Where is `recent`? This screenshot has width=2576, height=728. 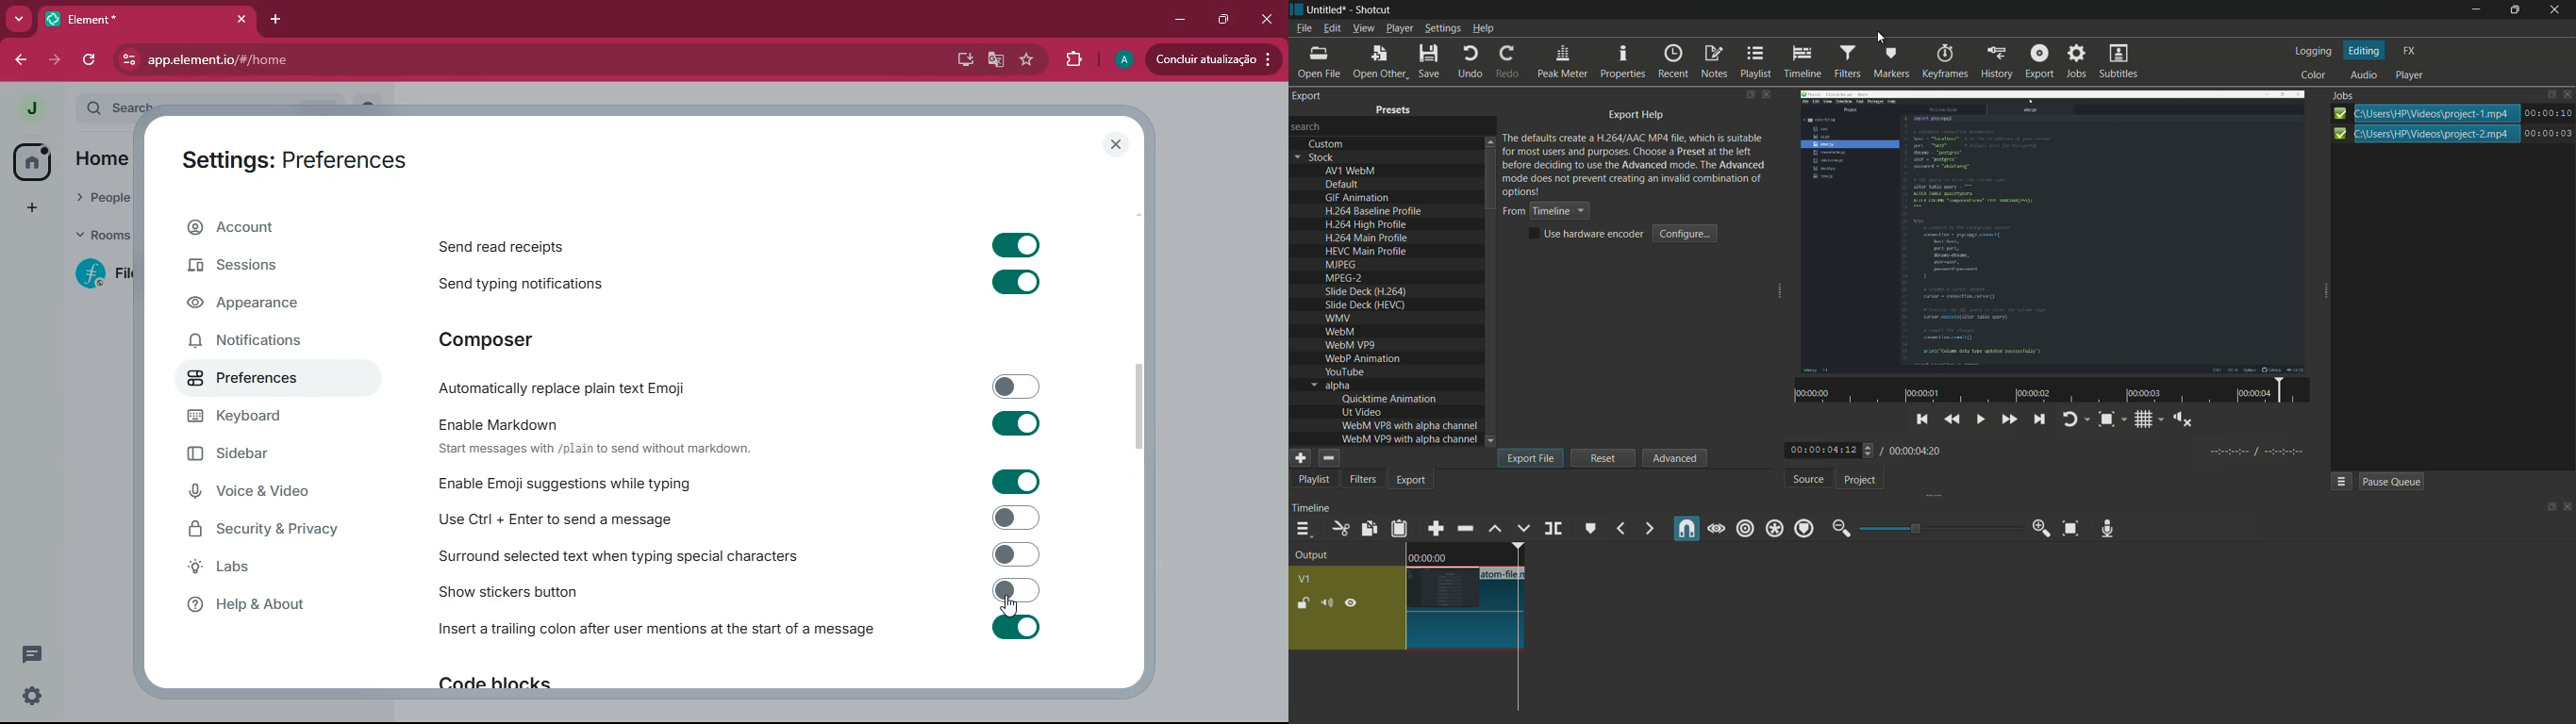
recent is located at coordinates (1673, 62).